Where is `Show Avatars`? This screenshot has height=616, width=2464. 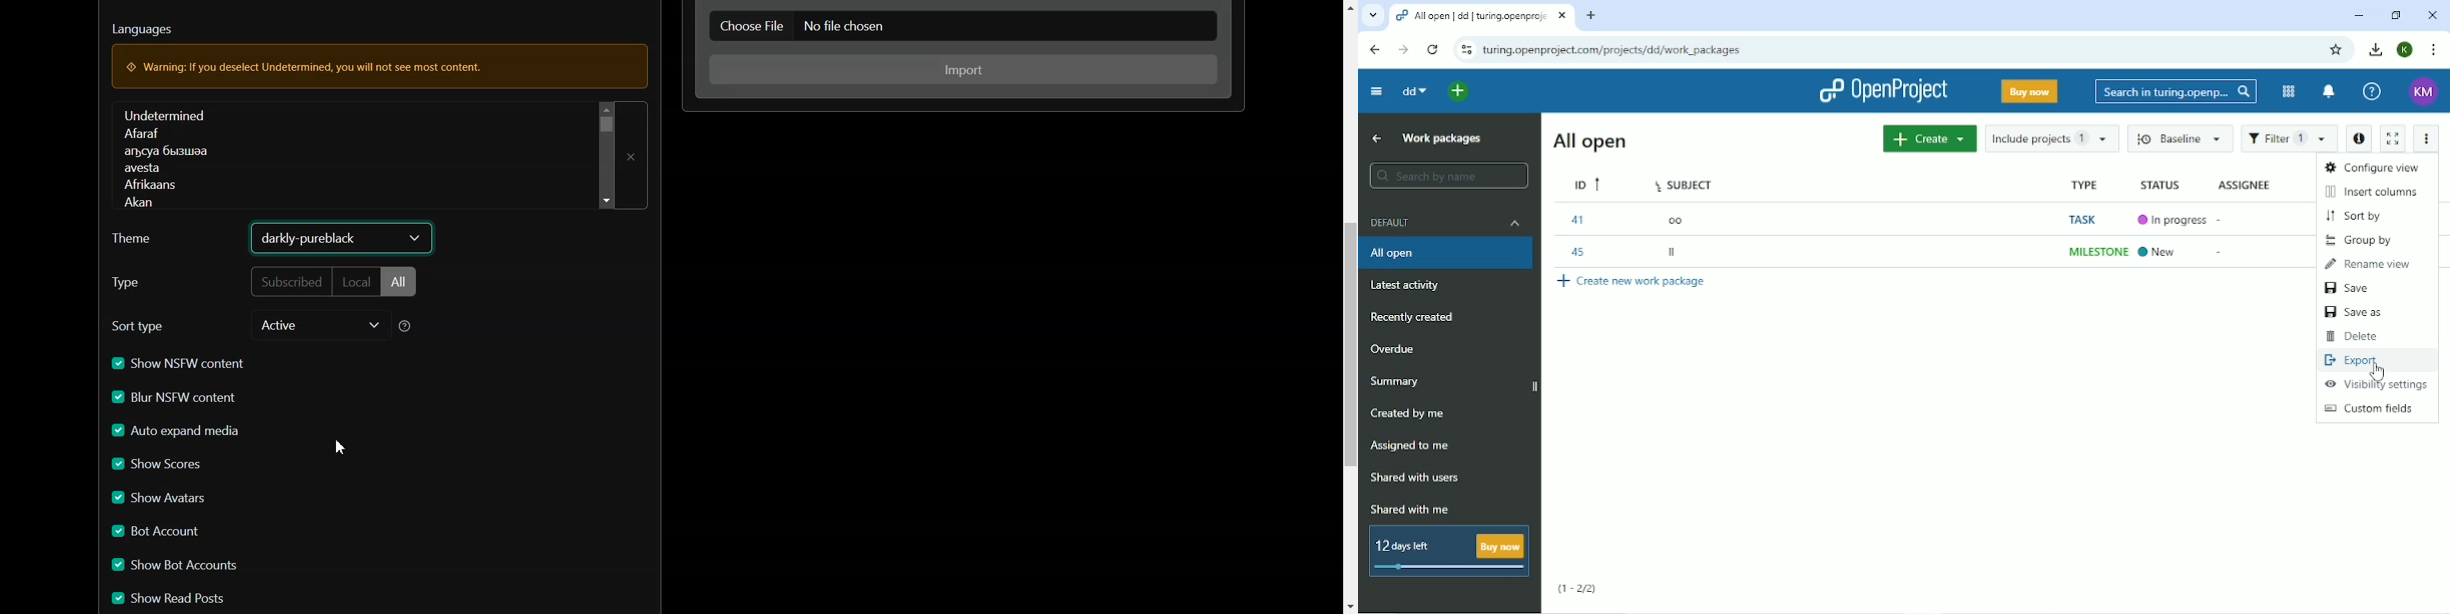
Show Avatars is located at coordinates (163, 500).